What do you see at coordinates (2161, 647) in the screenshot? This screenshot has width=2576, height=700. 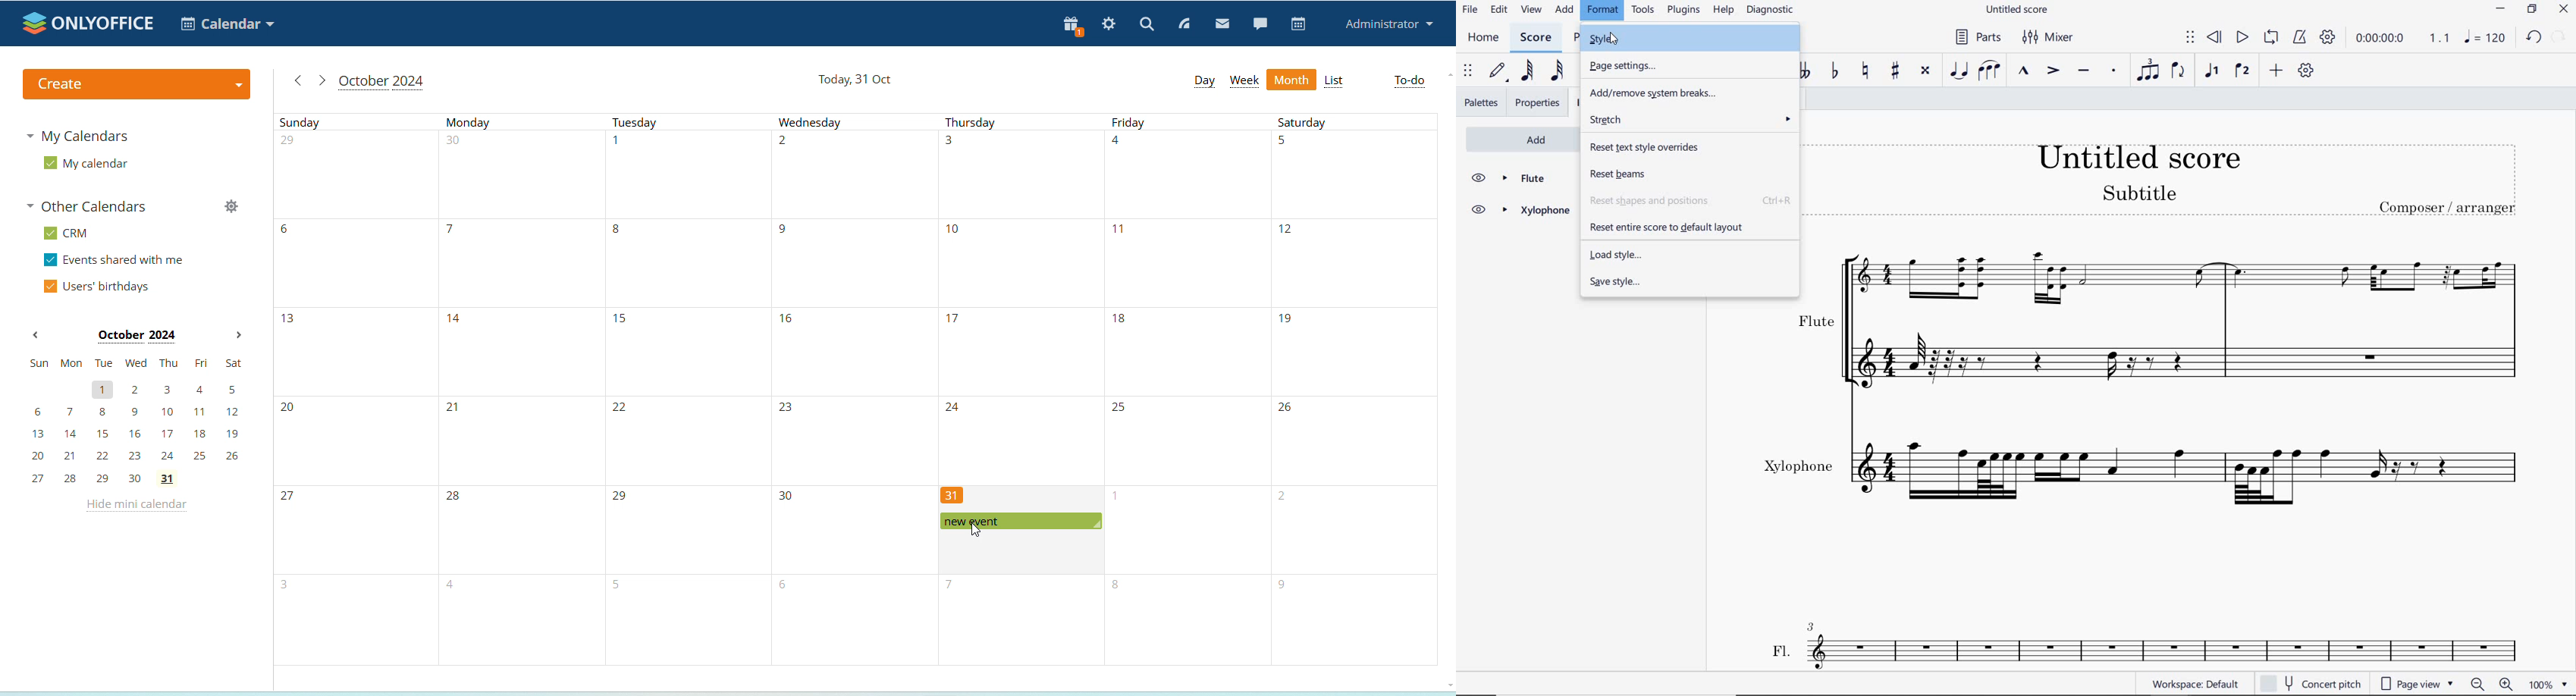 I see `Fl.` at bounding box center [2161, 647].